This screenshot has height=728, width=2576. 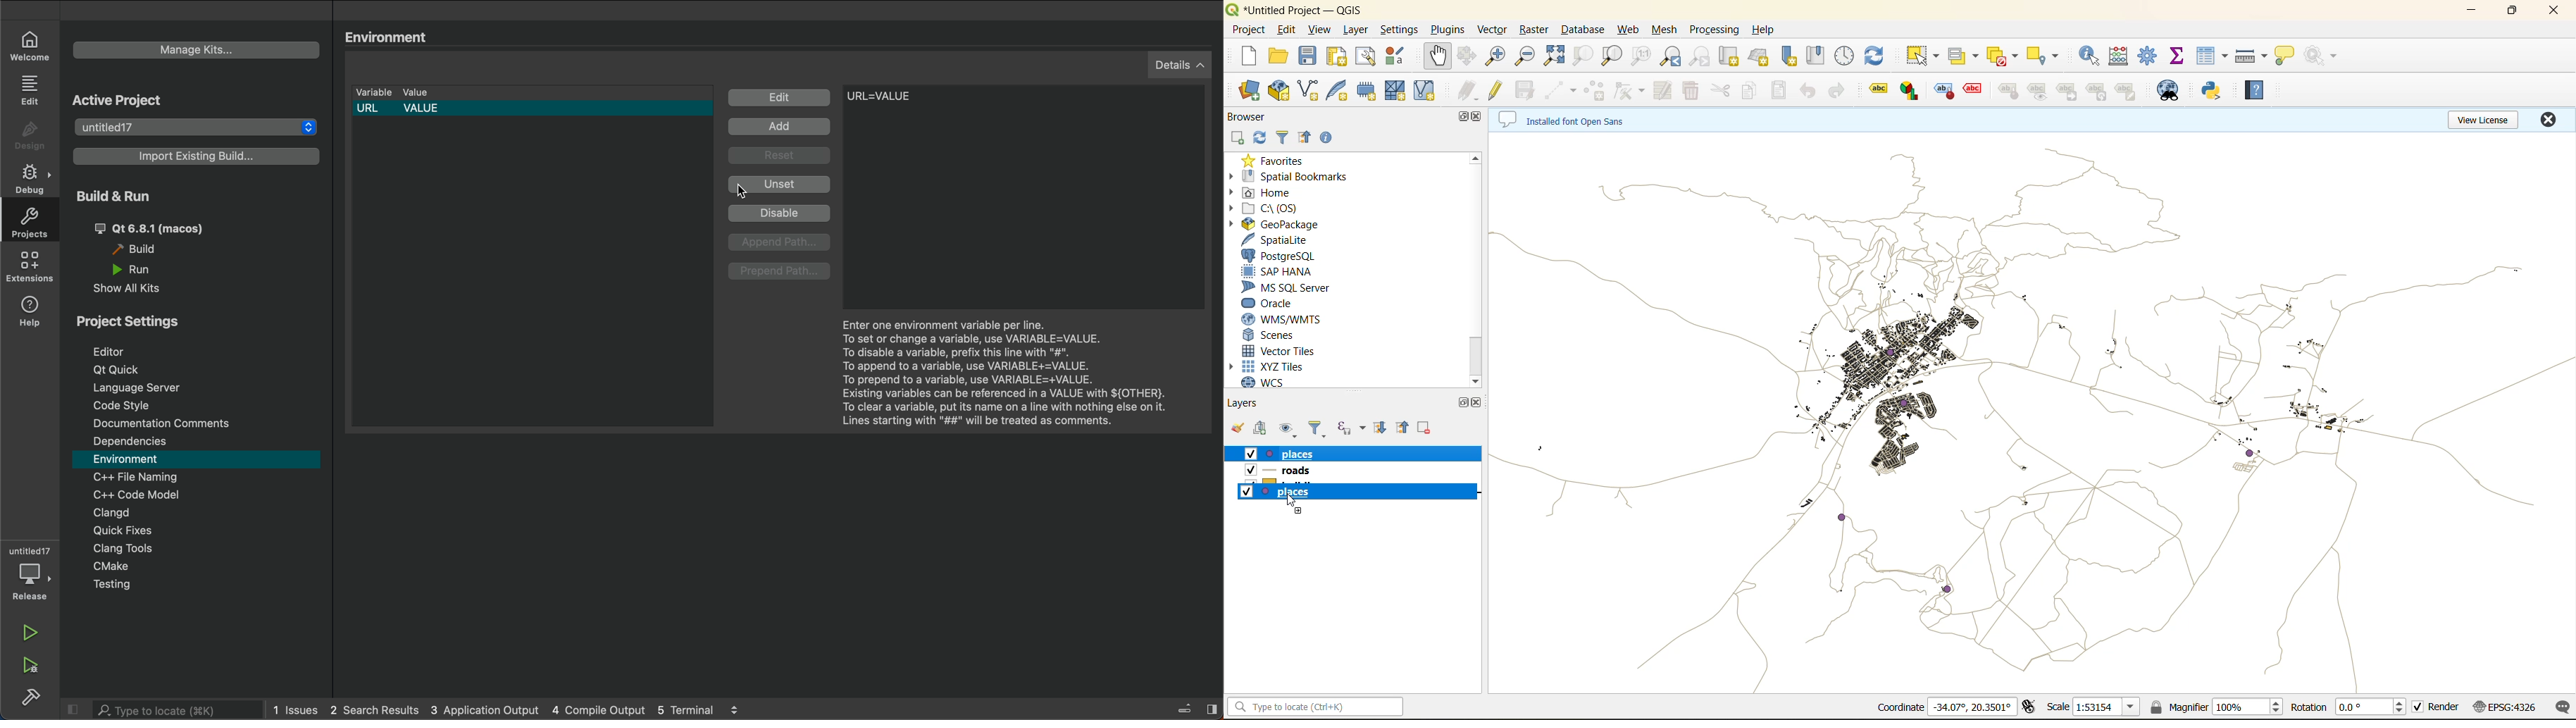 What do you see at coordinates (31, 90) in the screenshot?
I see `edit` at bounding box center [31, 90].